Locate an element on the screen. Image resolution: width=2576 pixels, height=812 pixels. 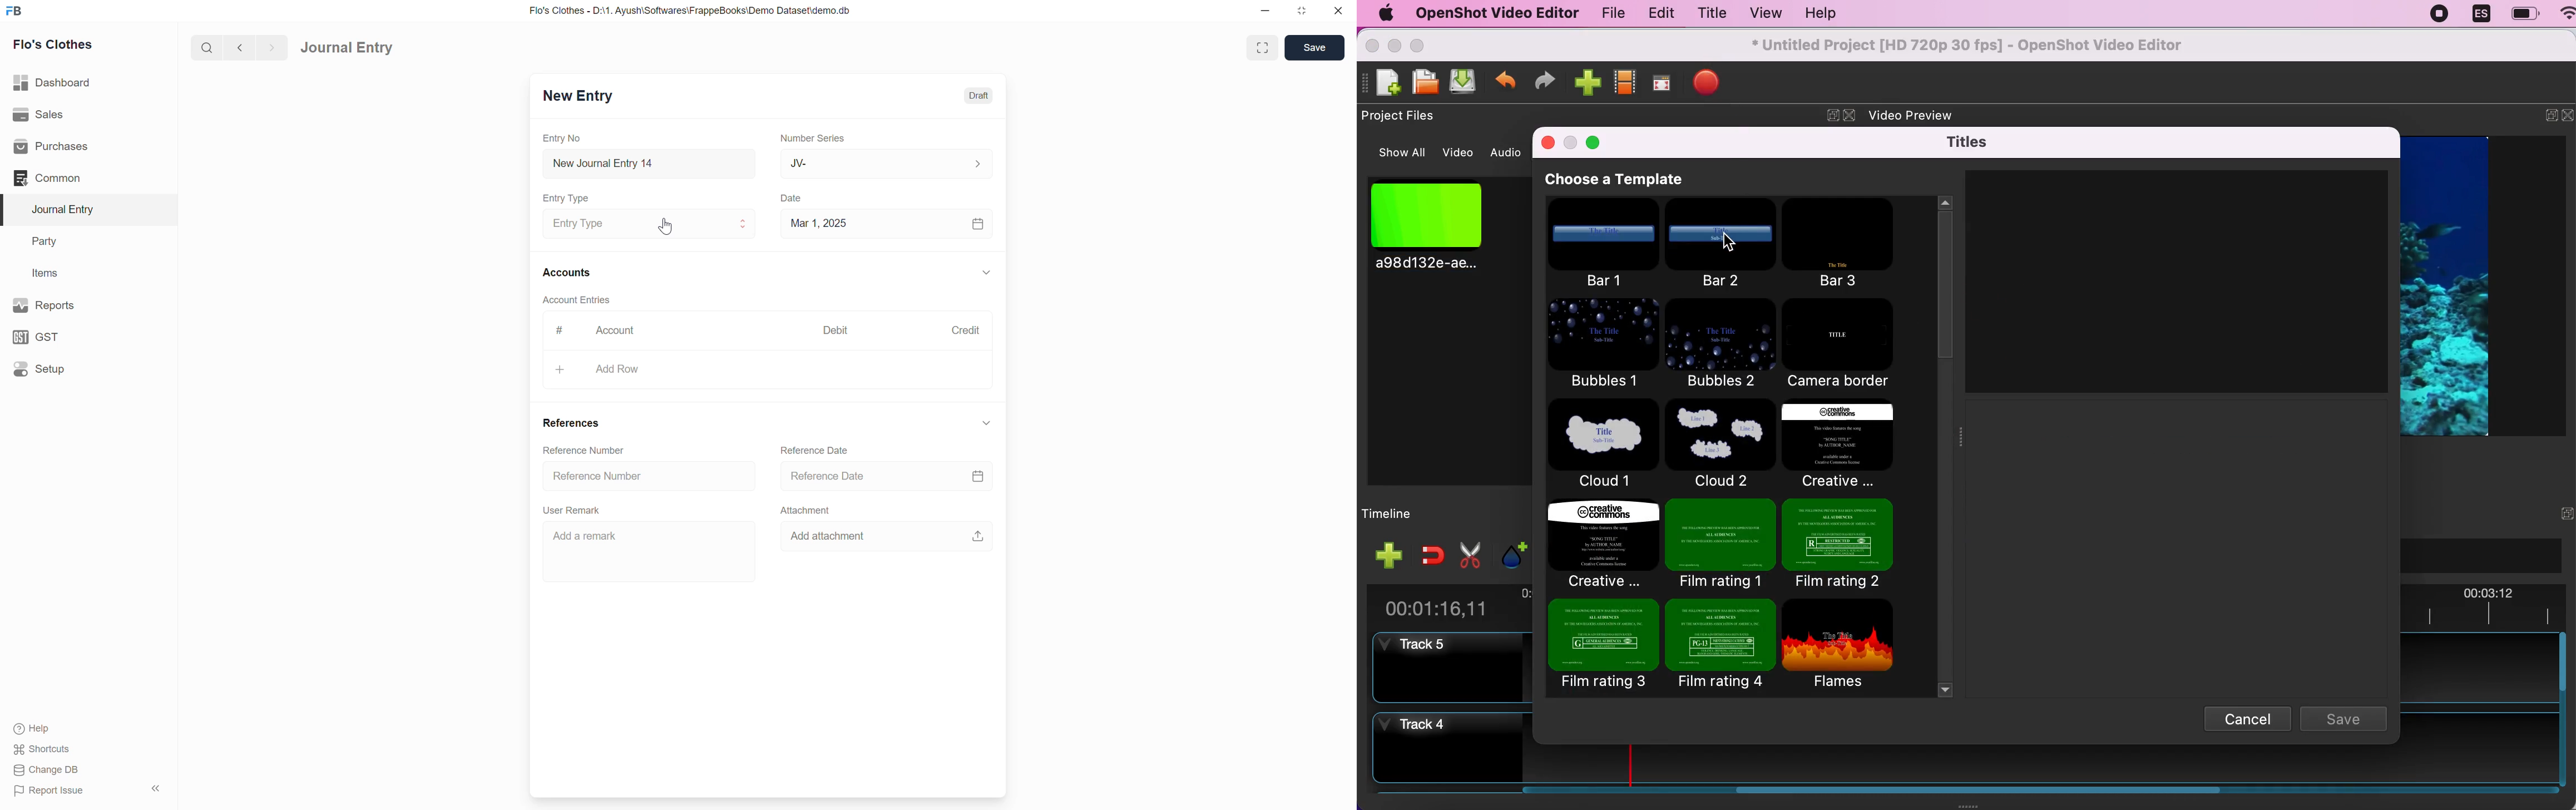
project files is located at coordinates (1403, 116).